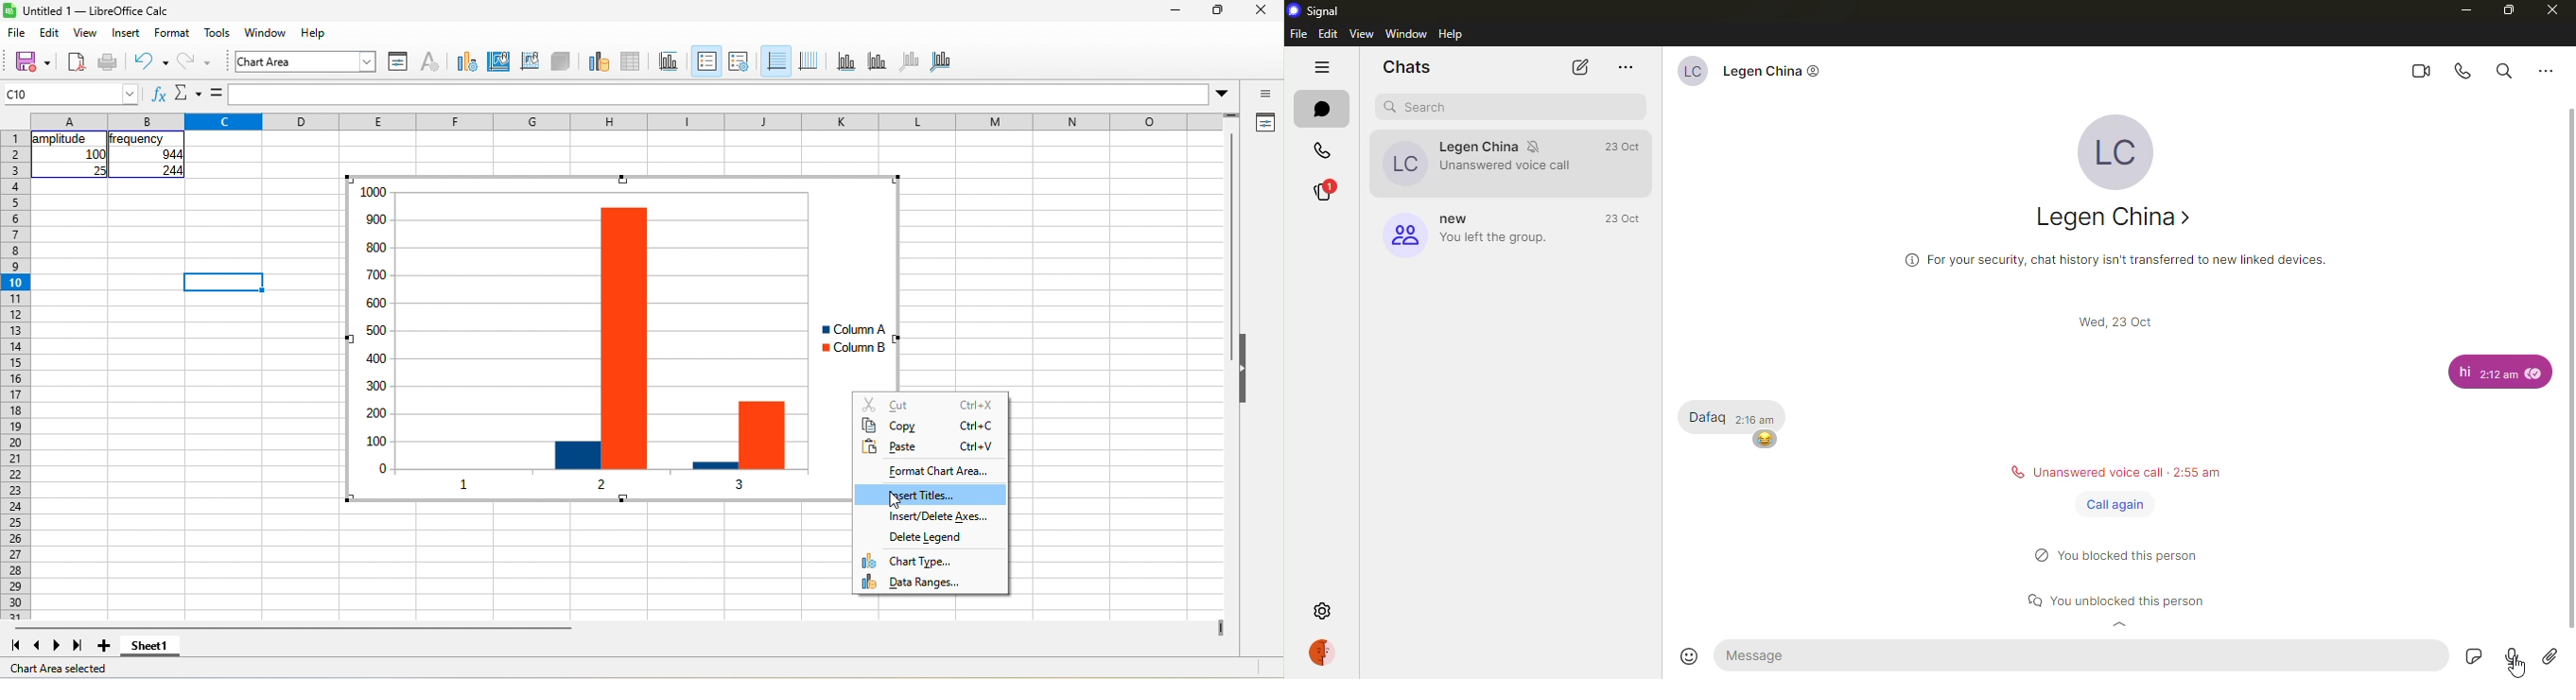  What do you see at coordinates (150, 646) in the screenshot?
I see `sheet 1` at bounding box center [150, 646].